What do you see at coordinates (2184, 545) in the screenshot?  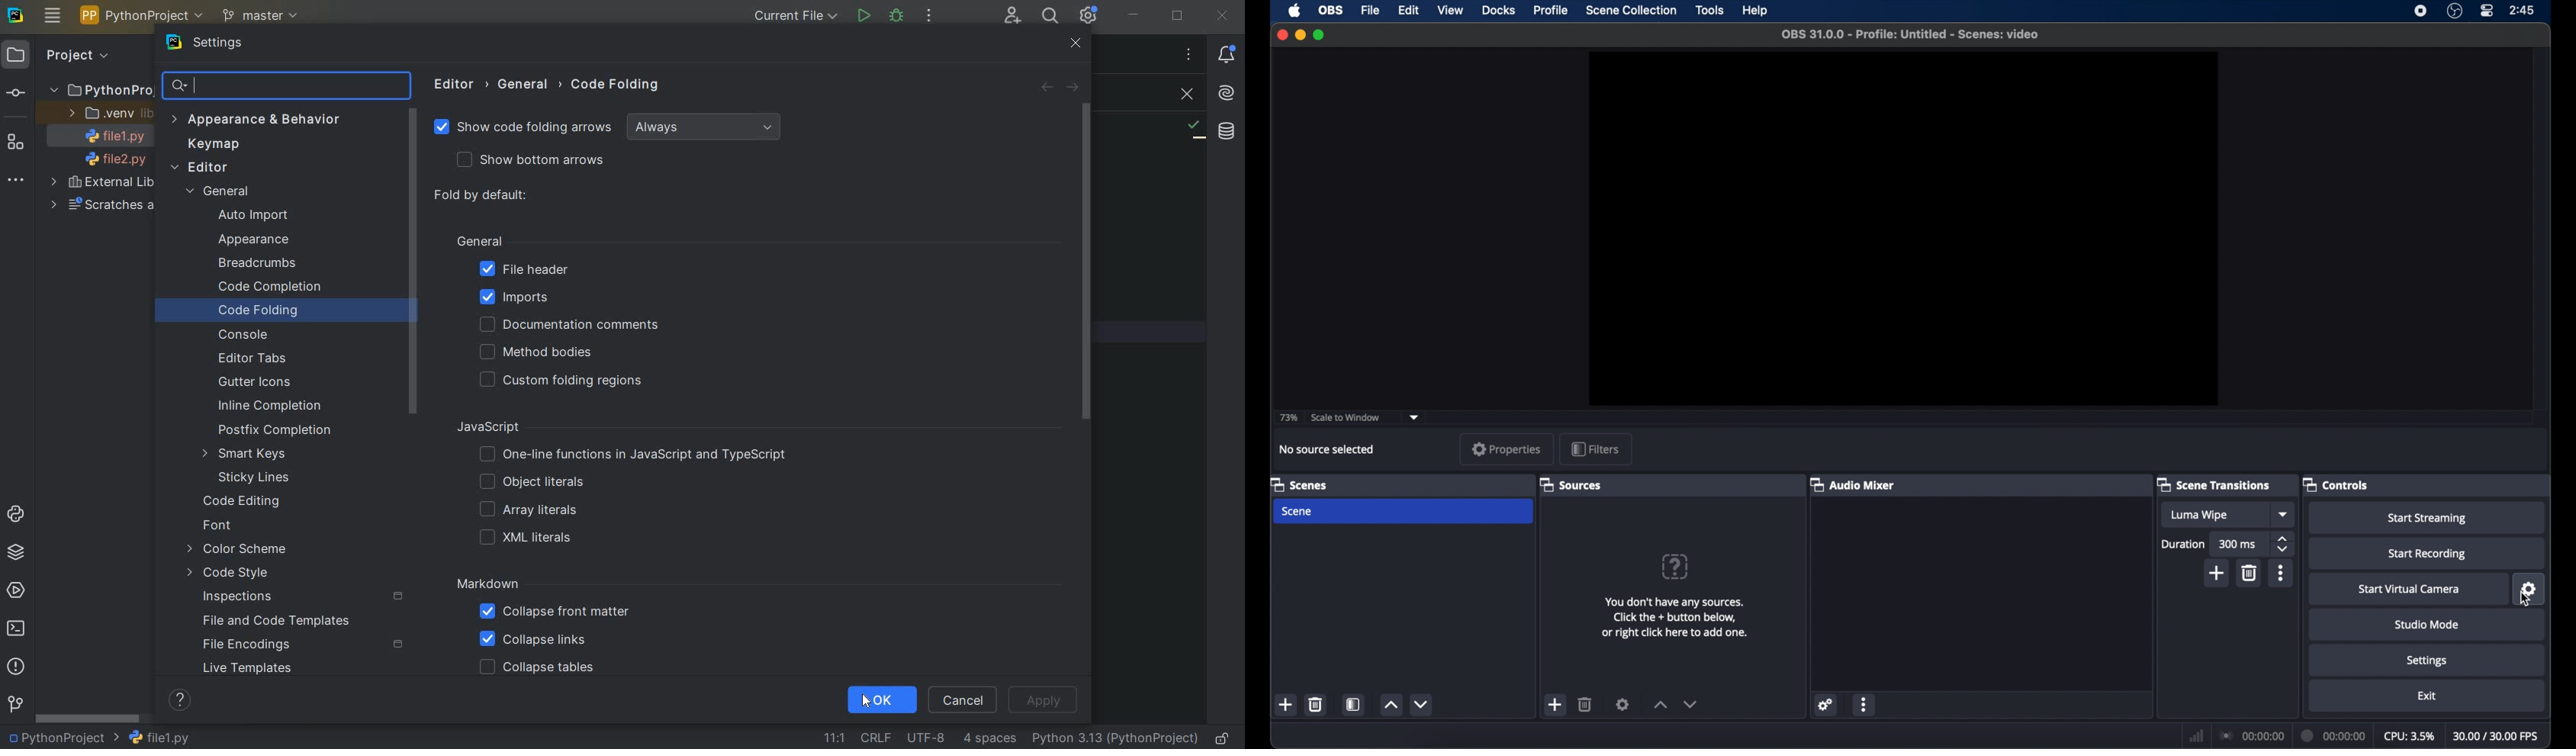 I see `duration` at bounding box center [2184, 545].